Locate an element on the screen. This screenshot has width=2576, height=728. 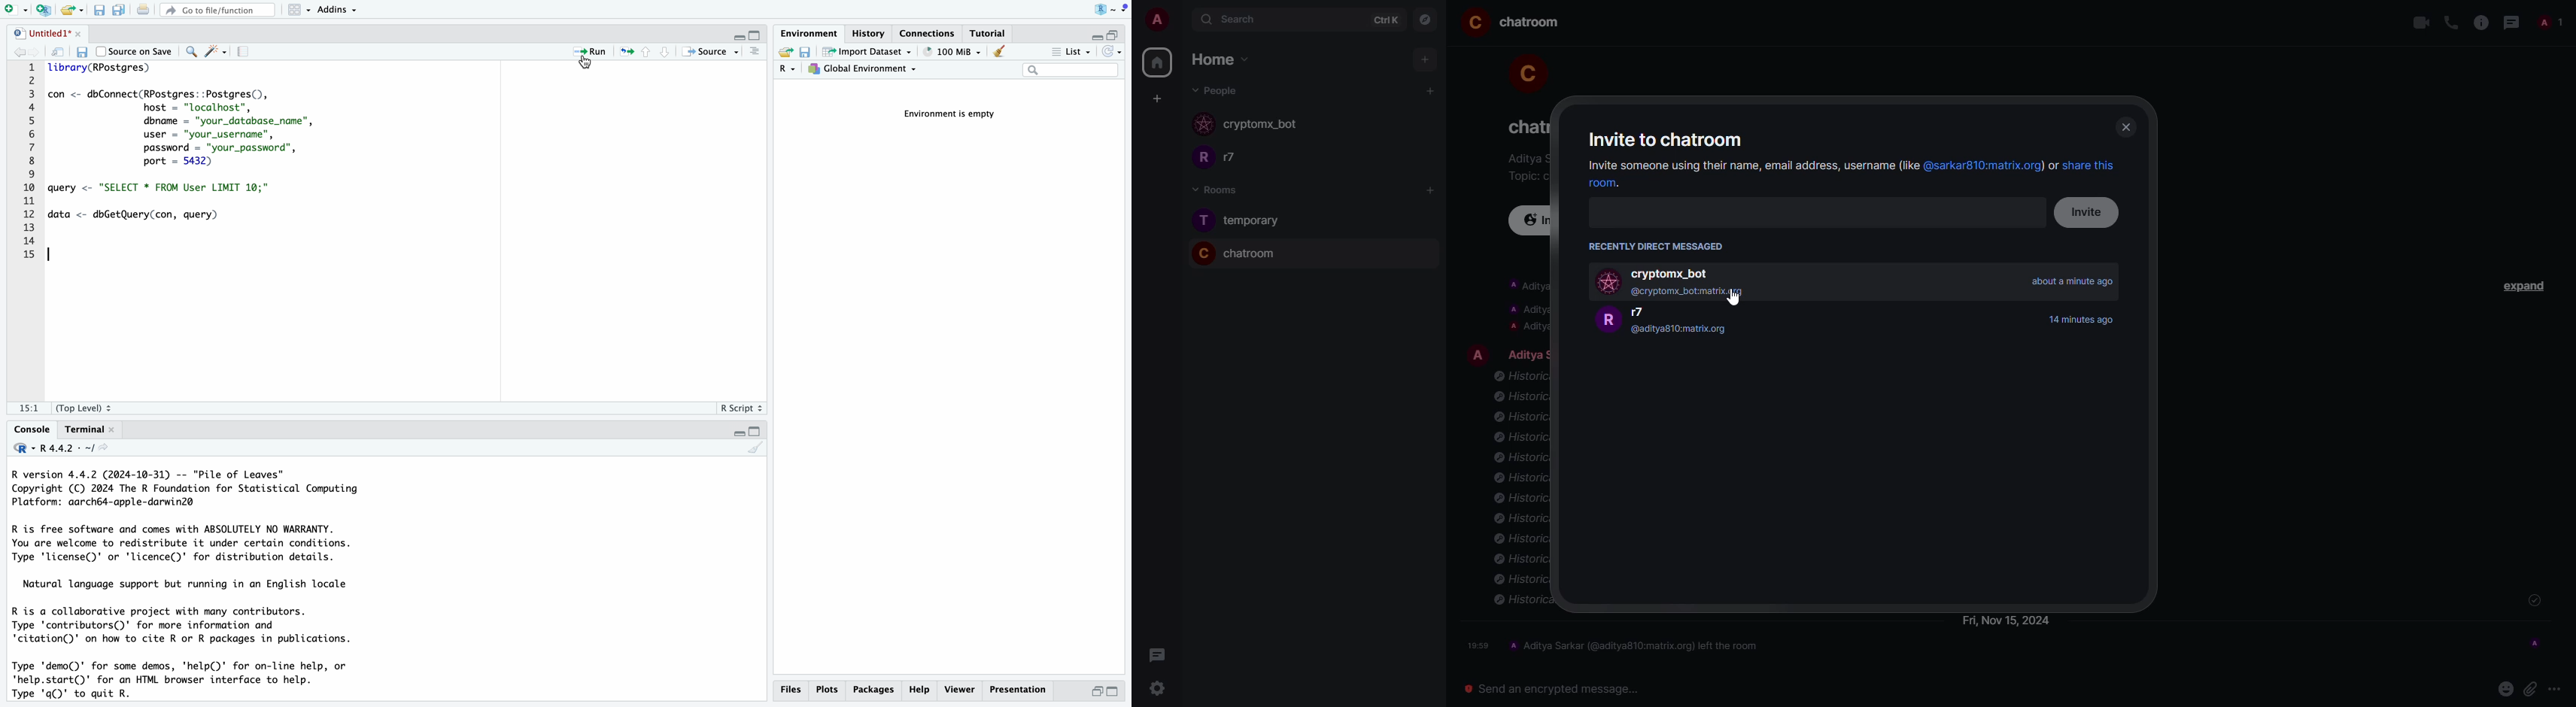
search is located at coordinates (1244, 20).